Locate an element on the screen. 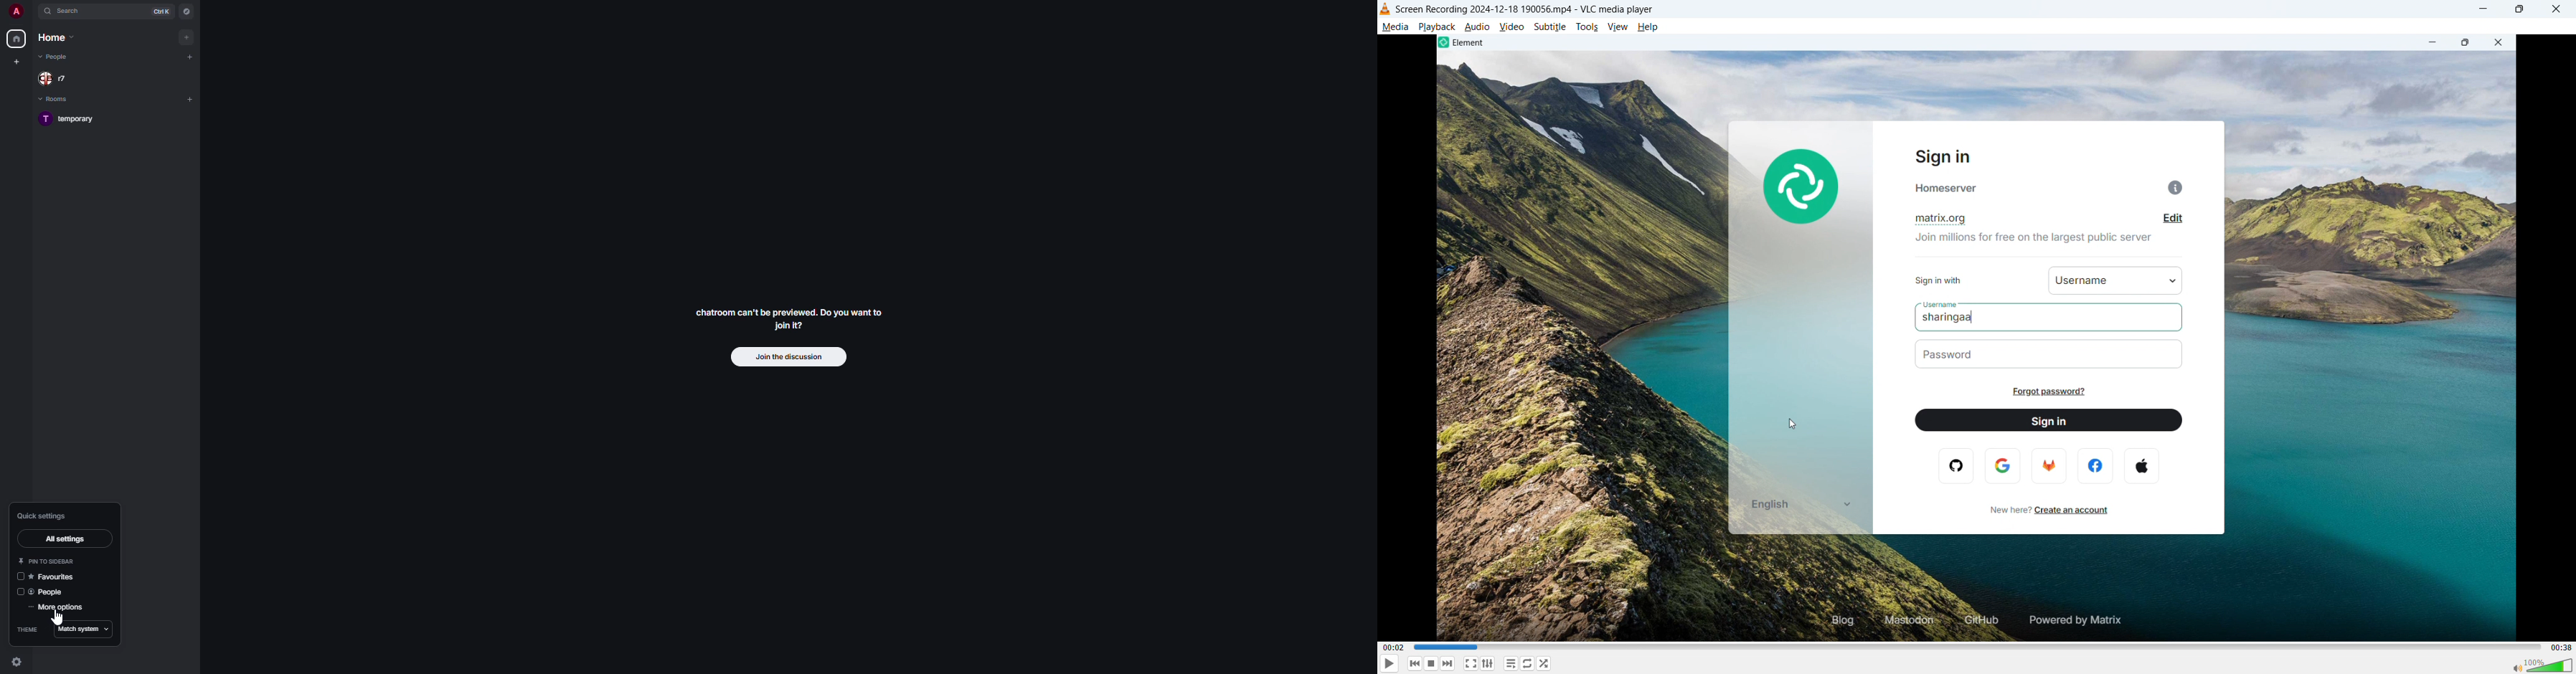  Logo  is located at coordinates (1385, 9).